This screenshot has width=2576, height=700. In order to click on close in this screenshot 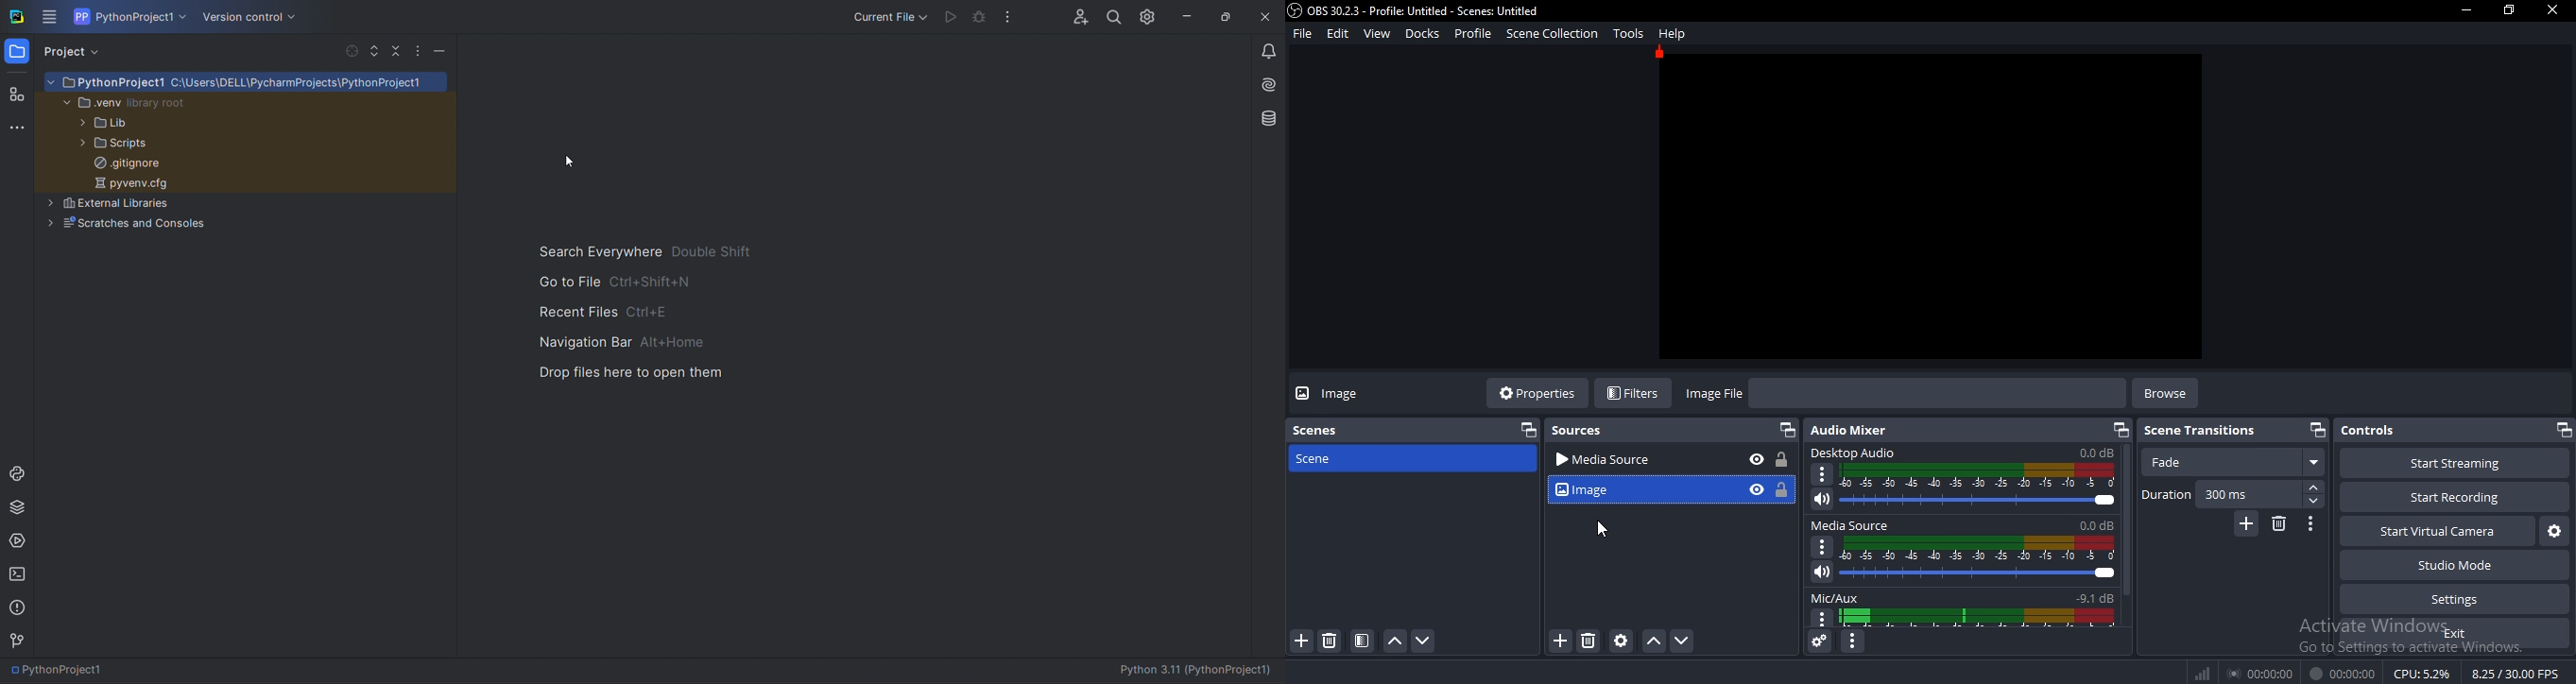, I will do `click(2553, 11)`.